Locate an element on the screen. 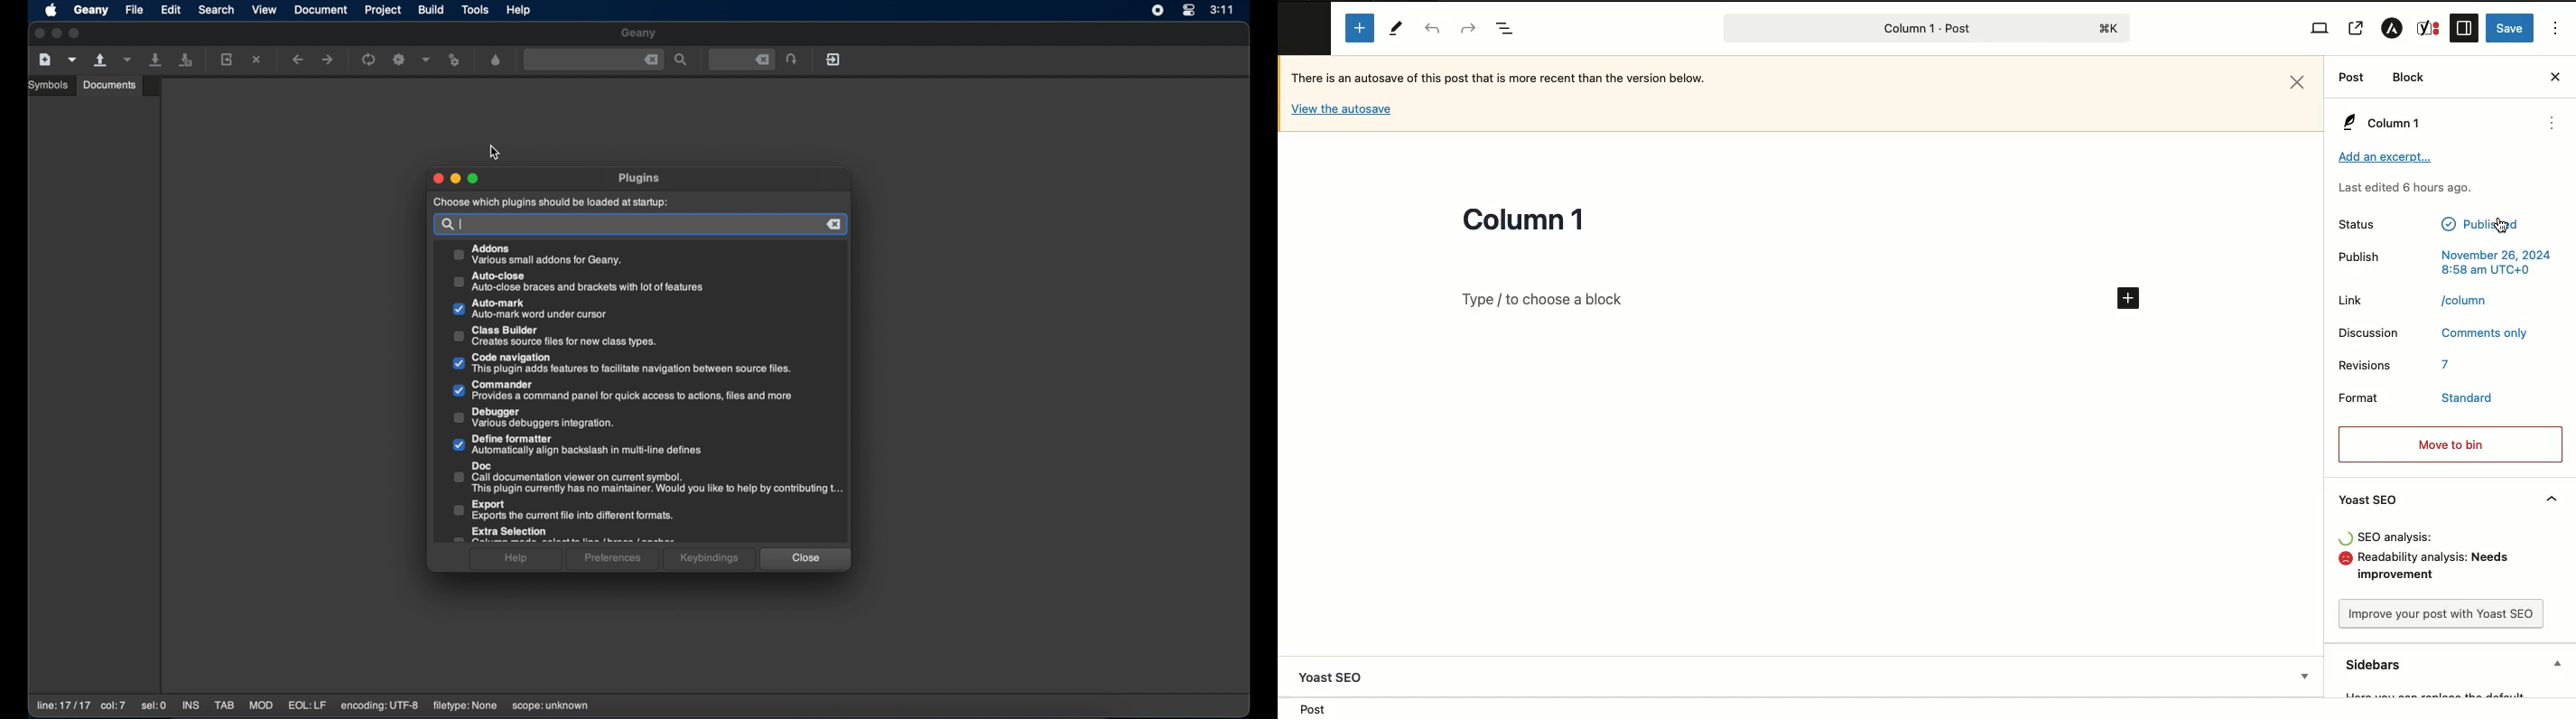 This screenshot has height=728, width=2576. Post is located at coordinates (2350, 79).